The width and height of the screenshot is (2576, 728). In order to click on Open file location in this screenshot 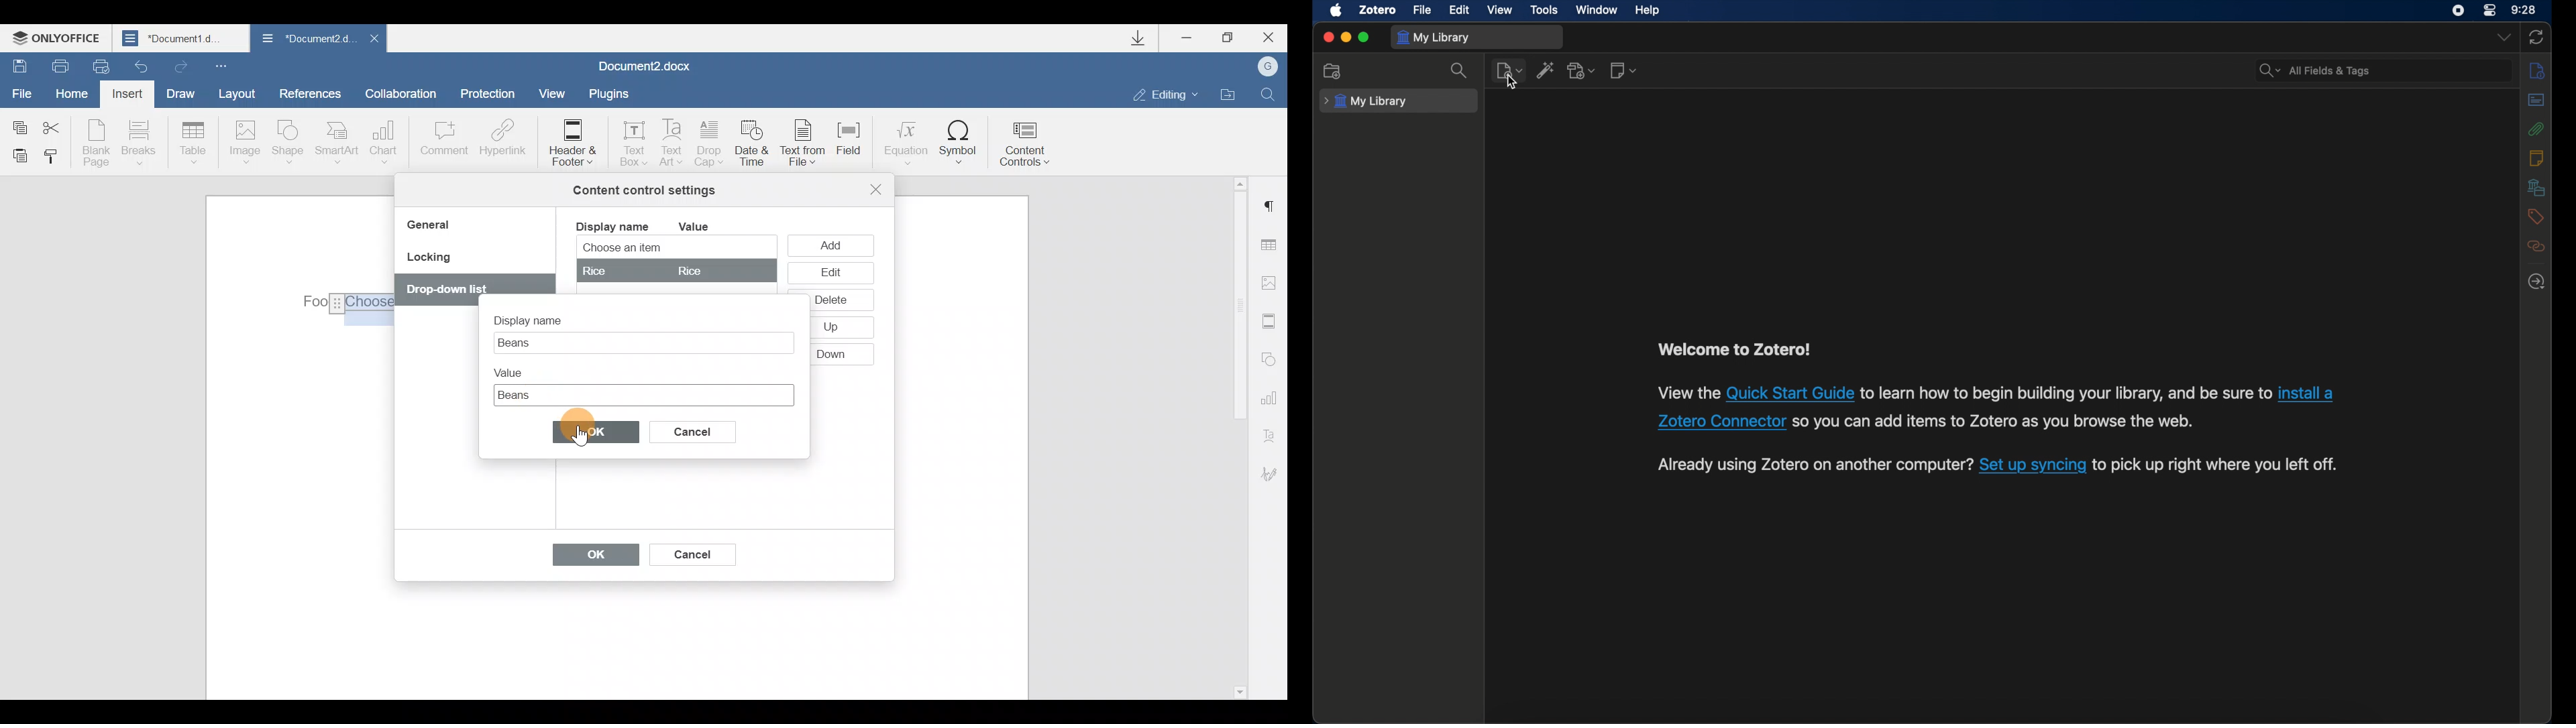, I will do `click(1228, 93)`.